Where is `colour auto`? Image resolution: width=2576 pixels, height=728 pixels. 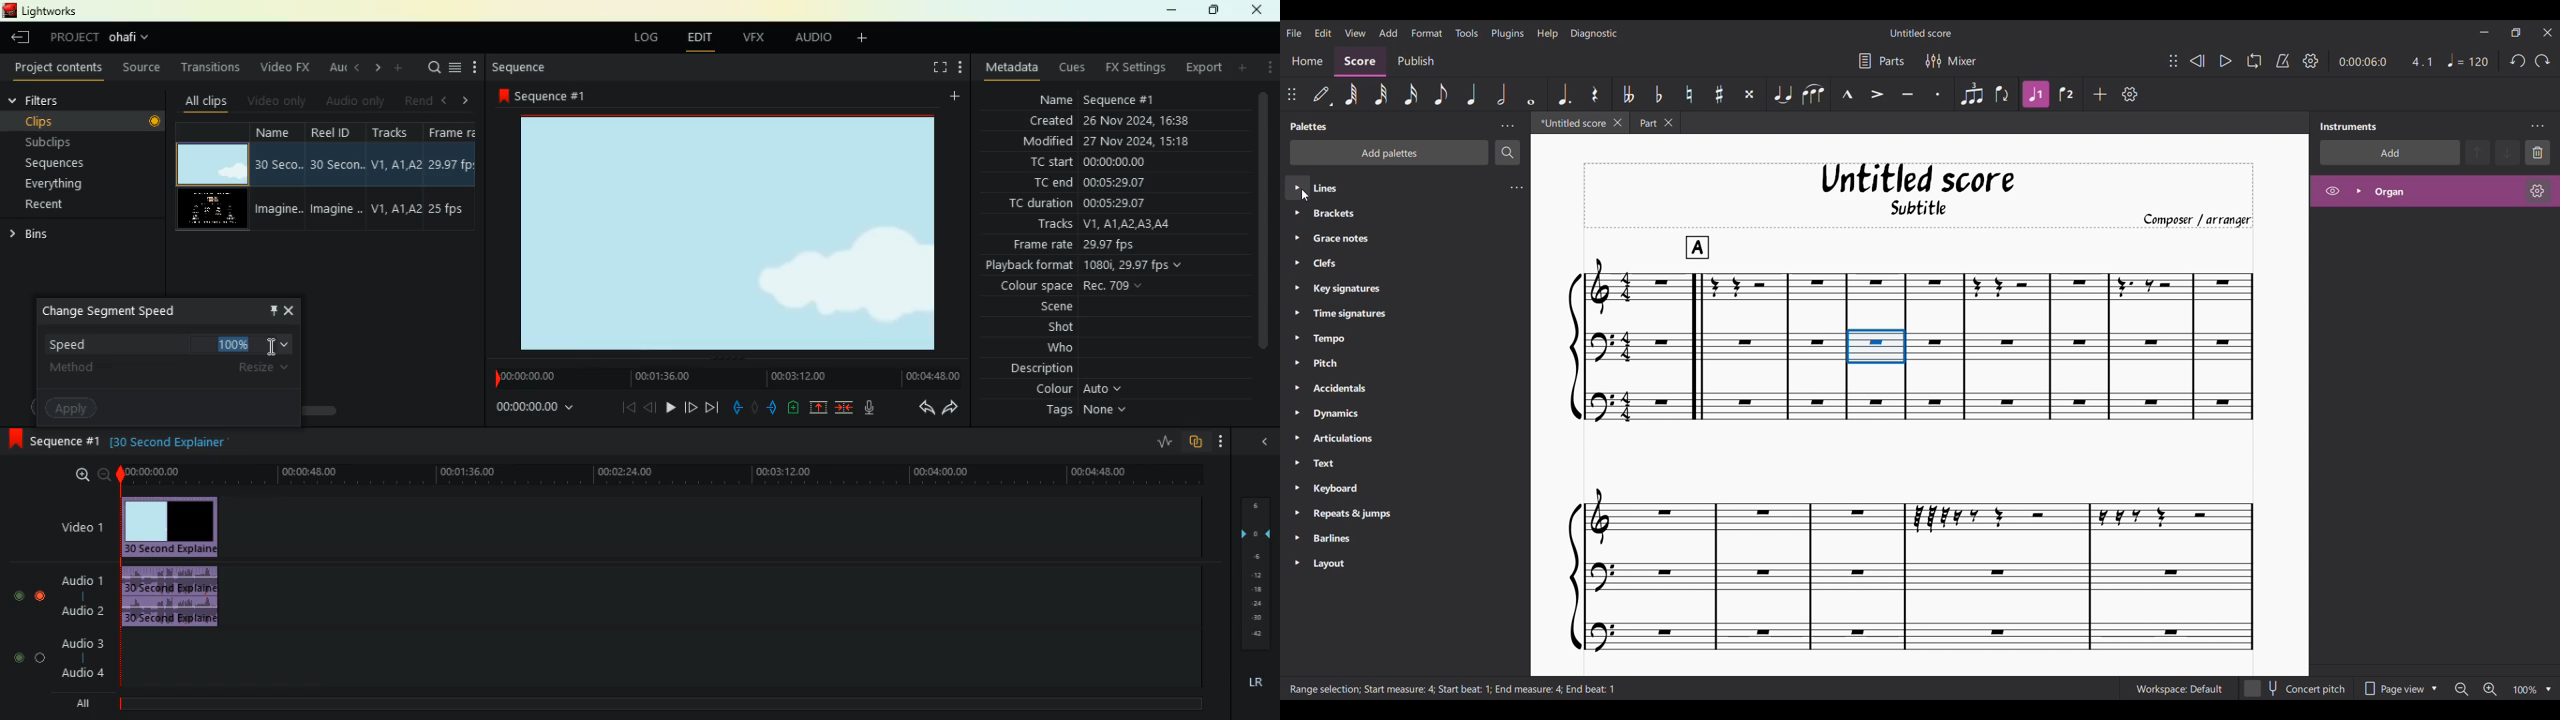 colour auto is located at coordinates (1082, 389).